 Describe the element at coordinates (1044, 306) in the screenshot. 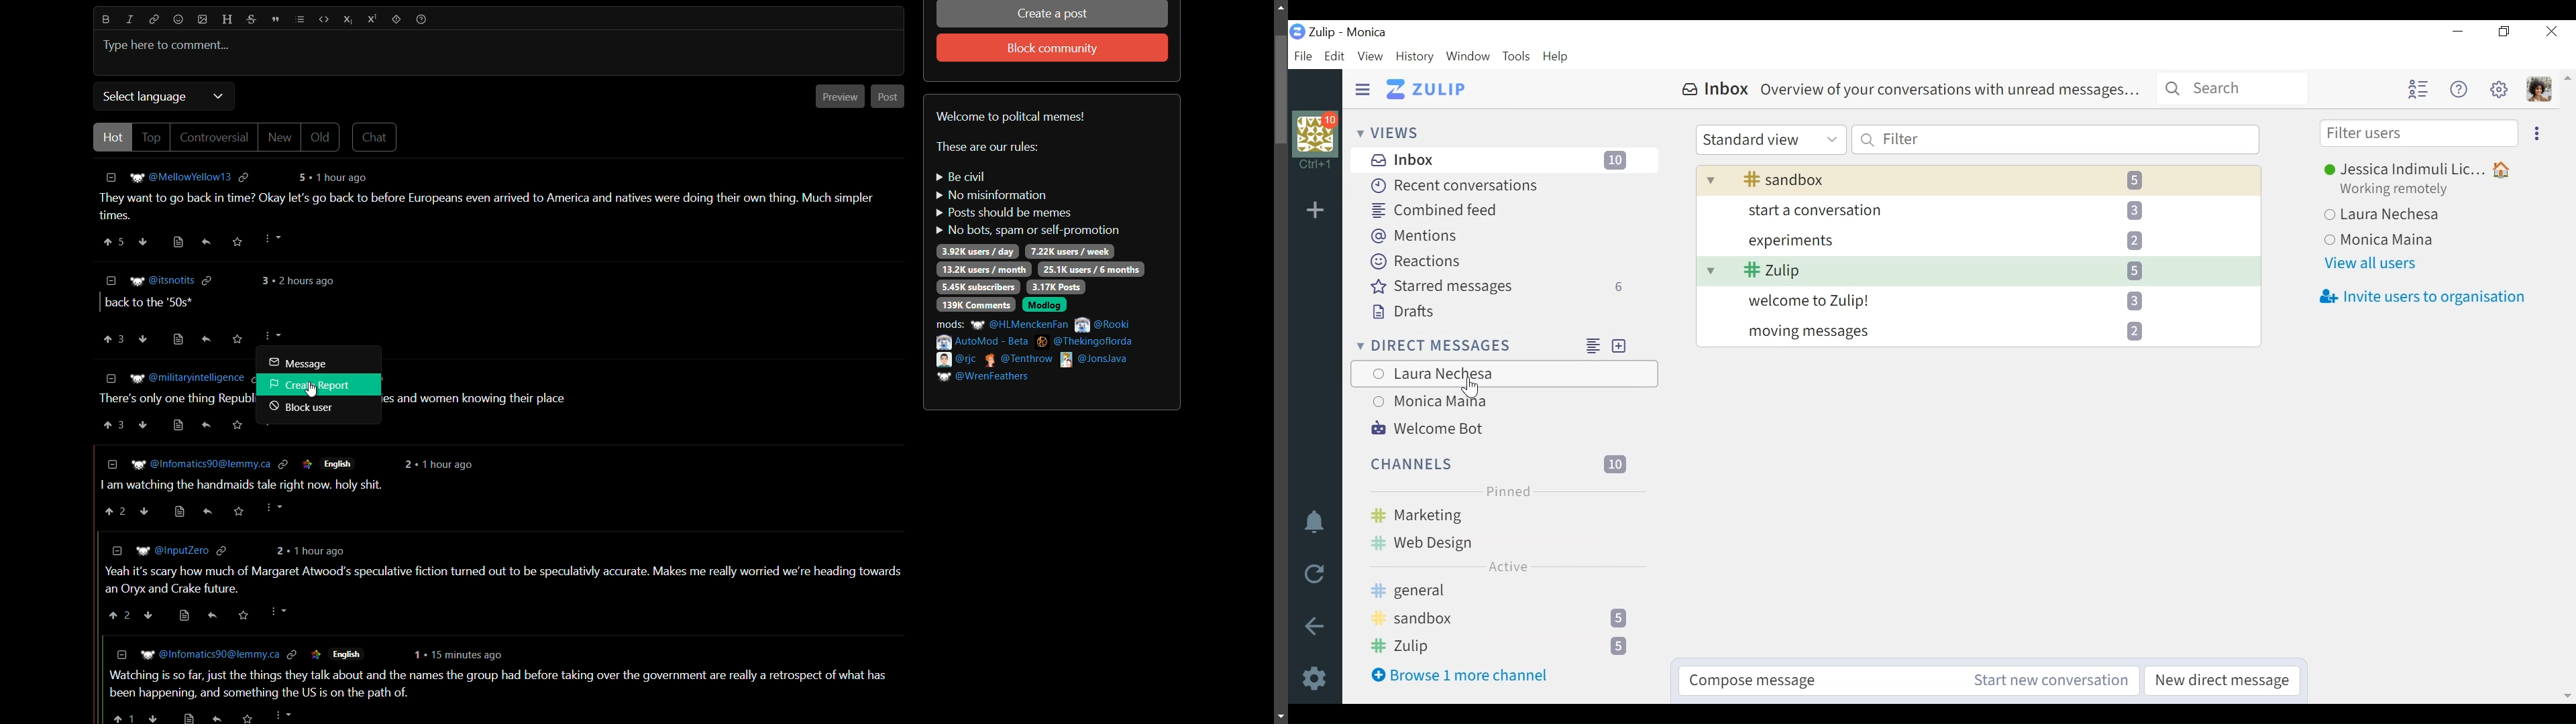

I see `modlog` at that location.